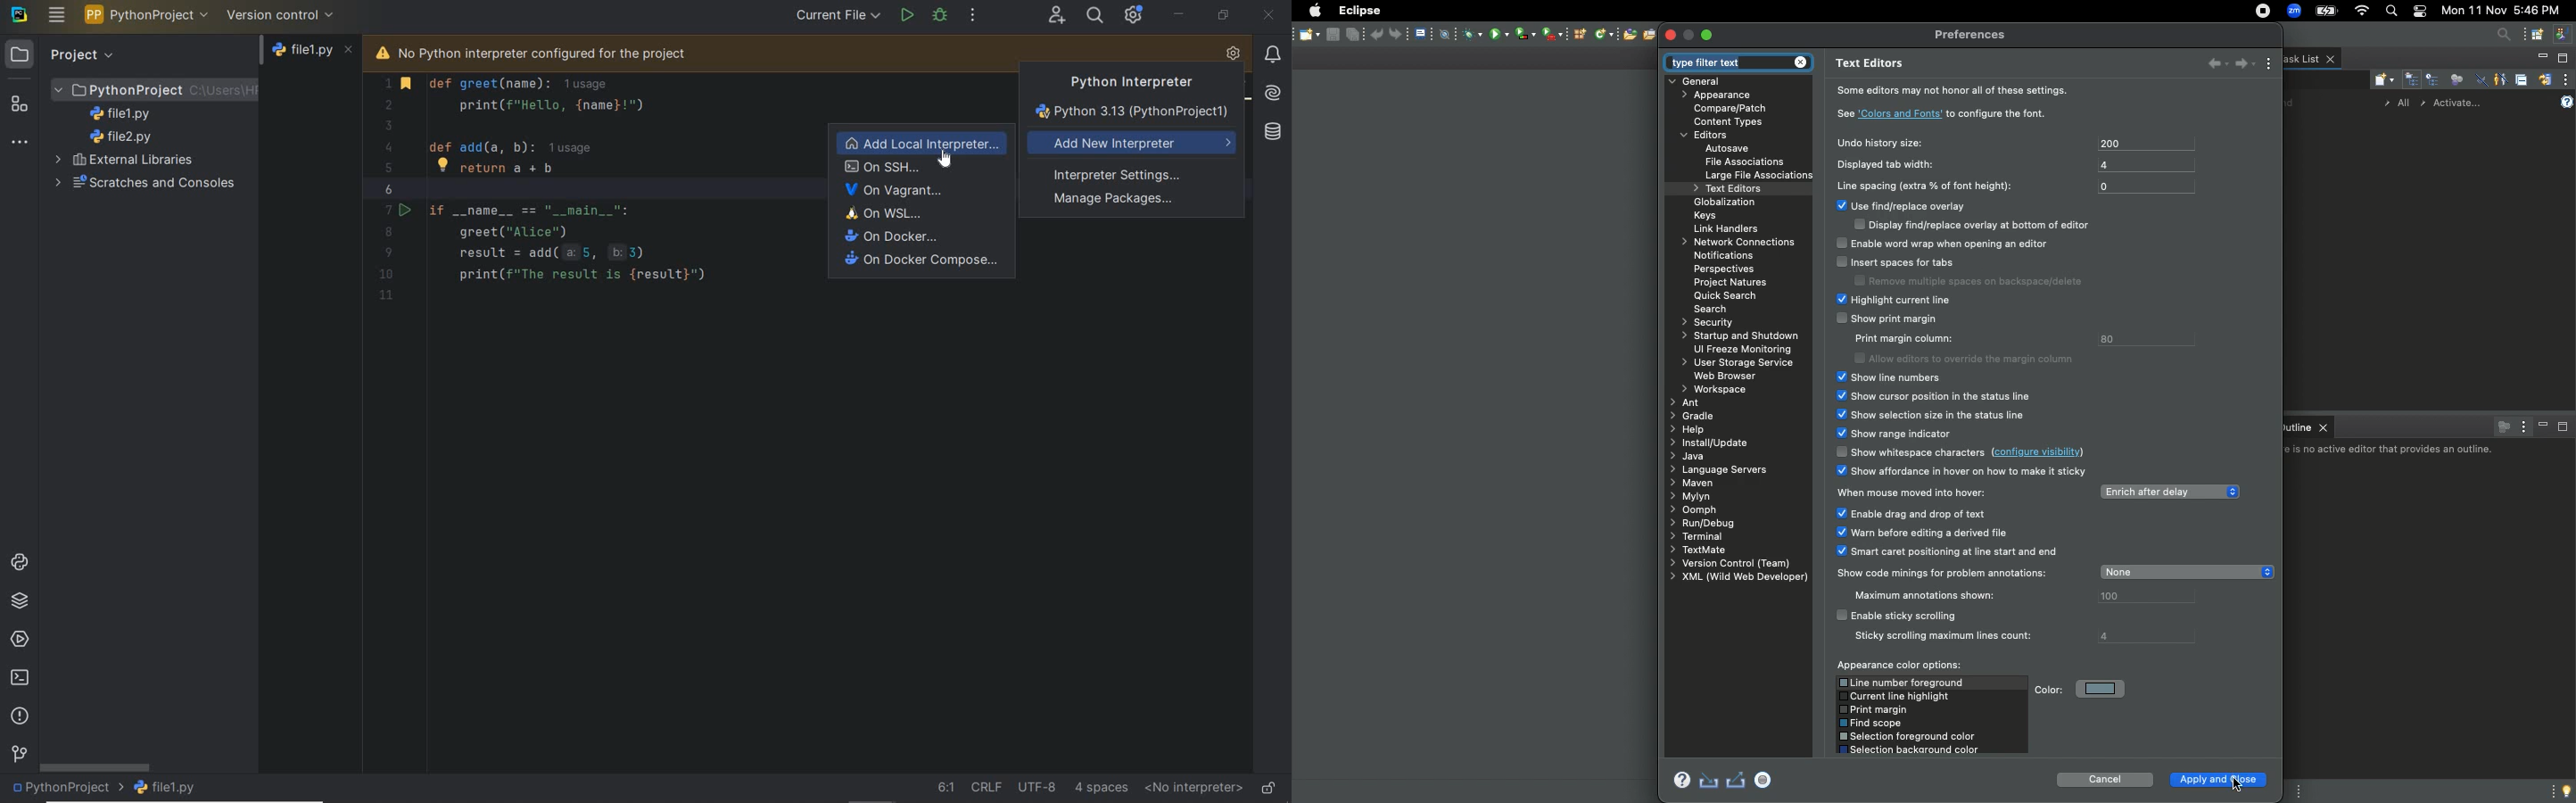 This screenshot has width=2576, height=812. What do you see at coordinates (1967, 451) in the screenshot?
I see `Show withdraw characters` at bounding box center [1967, 451].